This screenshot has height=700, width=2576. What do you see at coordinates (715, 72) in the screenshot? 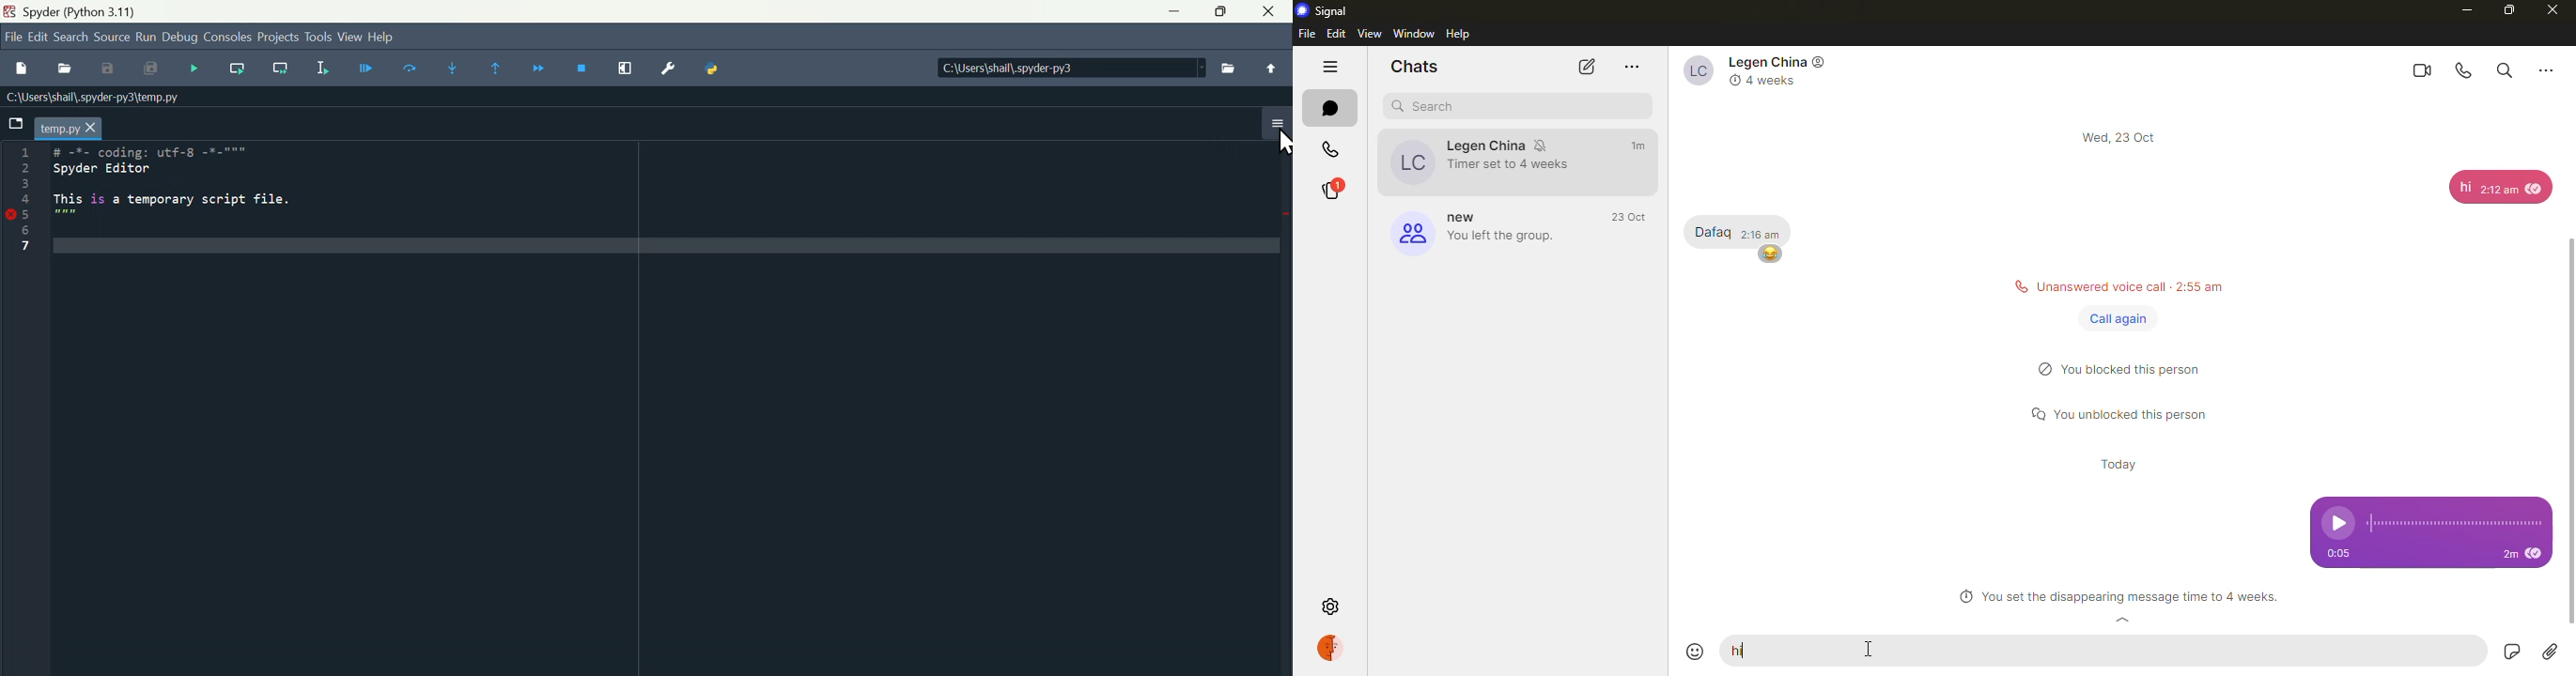
I see `Python bath manager` at bounding box center [715, 72].